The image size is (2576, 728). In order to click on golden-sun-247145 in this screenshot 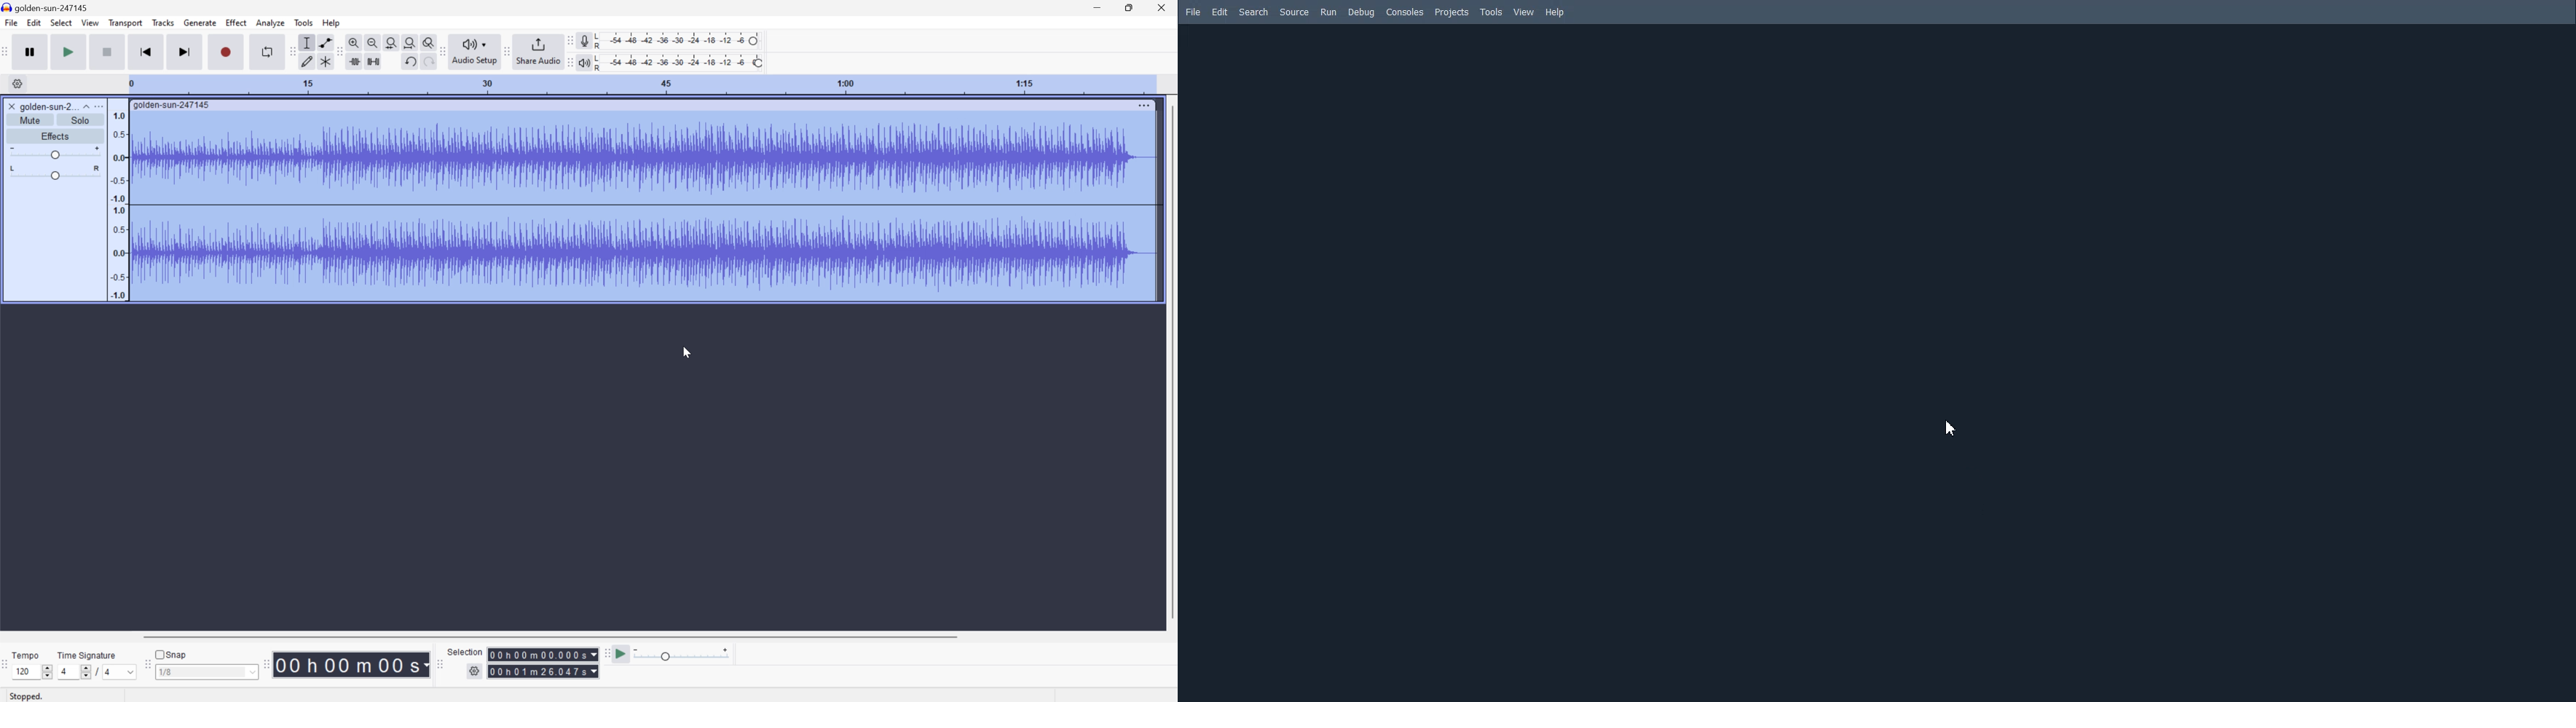, I will do `click(47, 7)`.